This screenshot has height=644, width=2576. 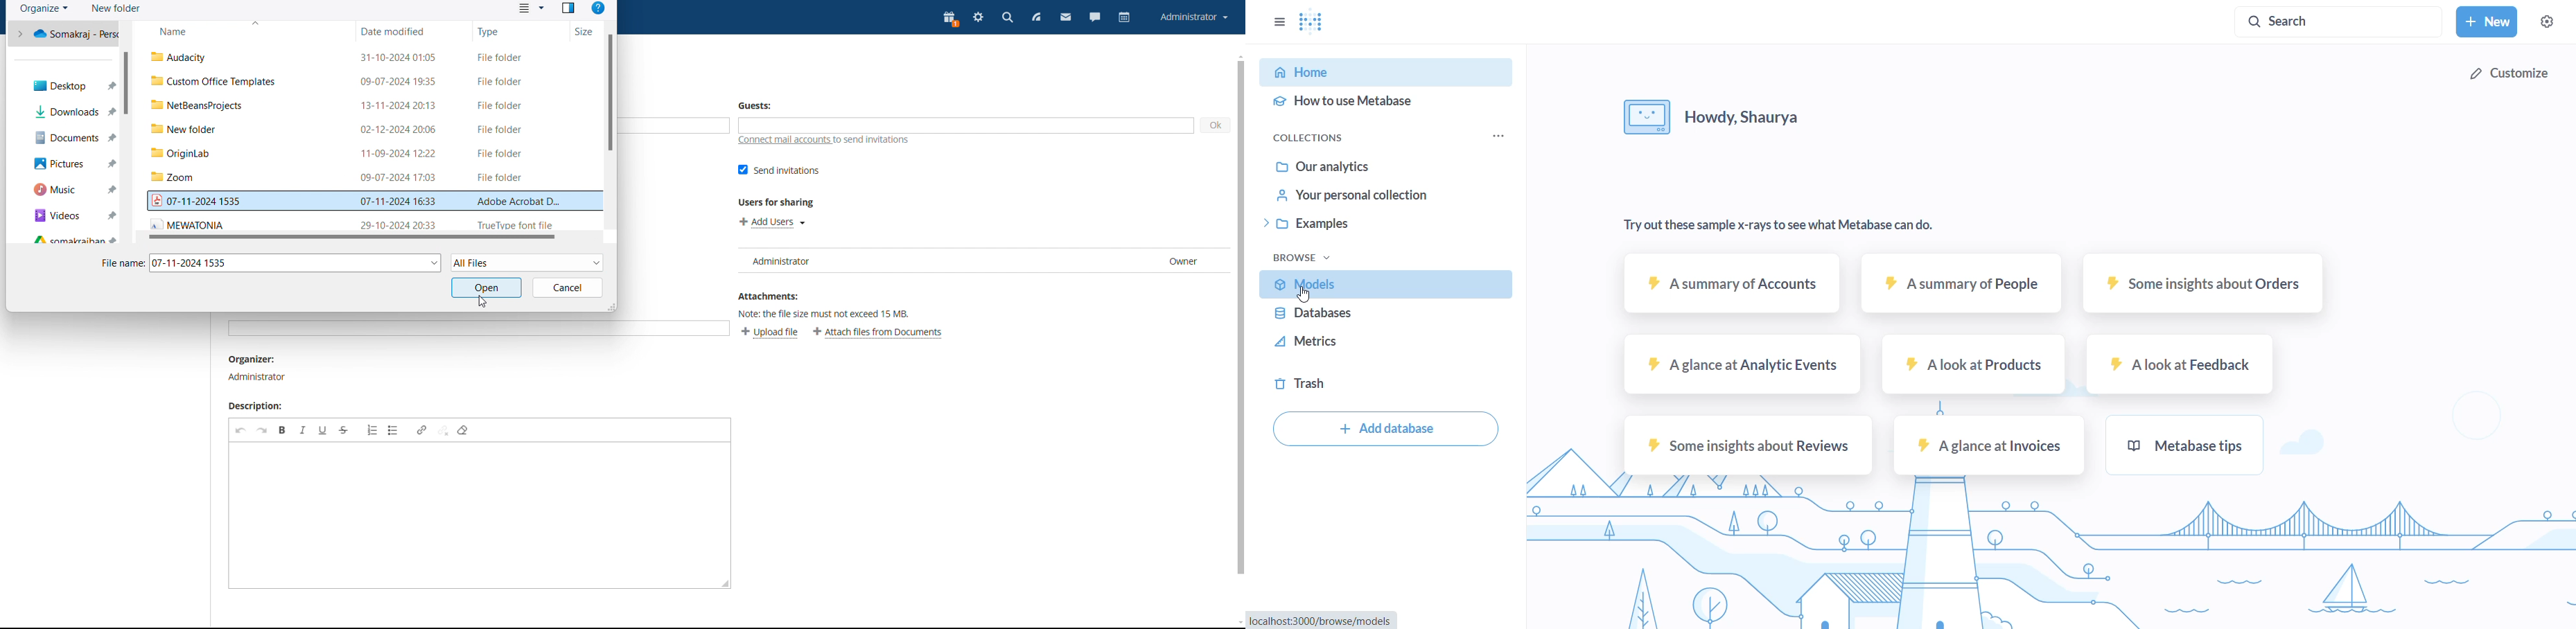 I want to click on size, so click(x=586, y=29).